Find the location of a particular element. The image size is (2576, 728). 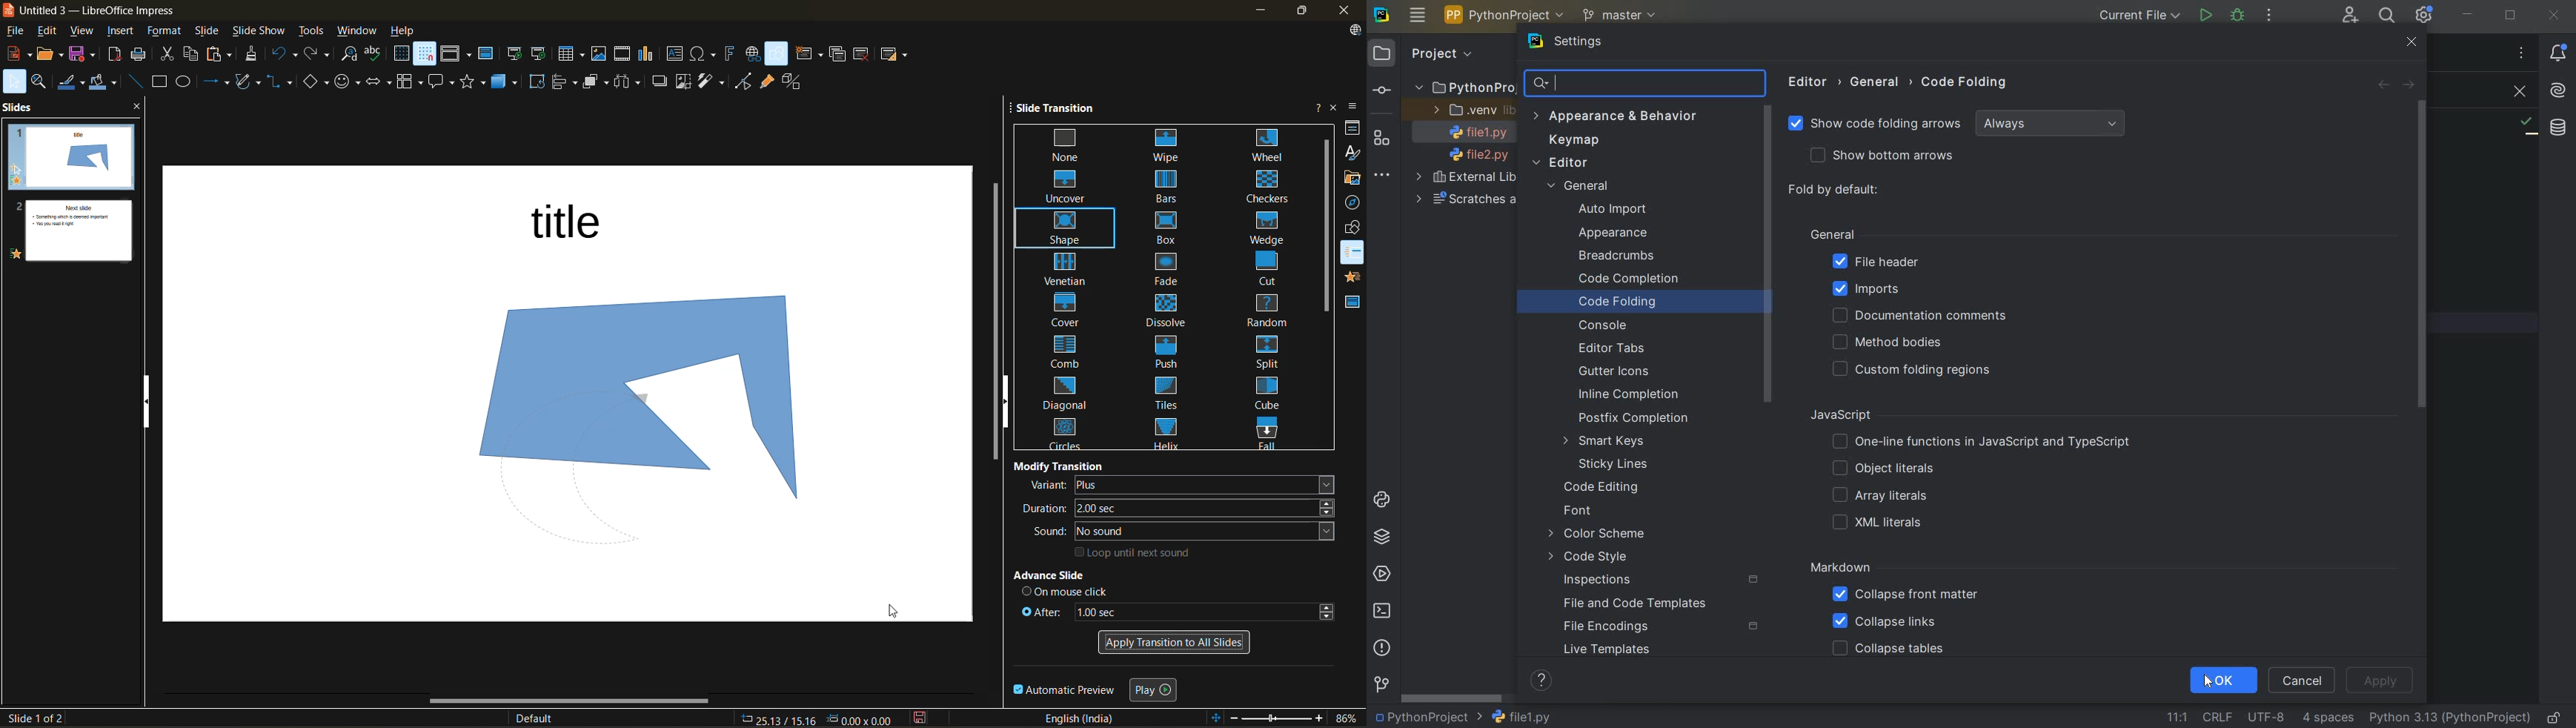

COLLAPSE TABLES is located at coordinates (1888, 649).